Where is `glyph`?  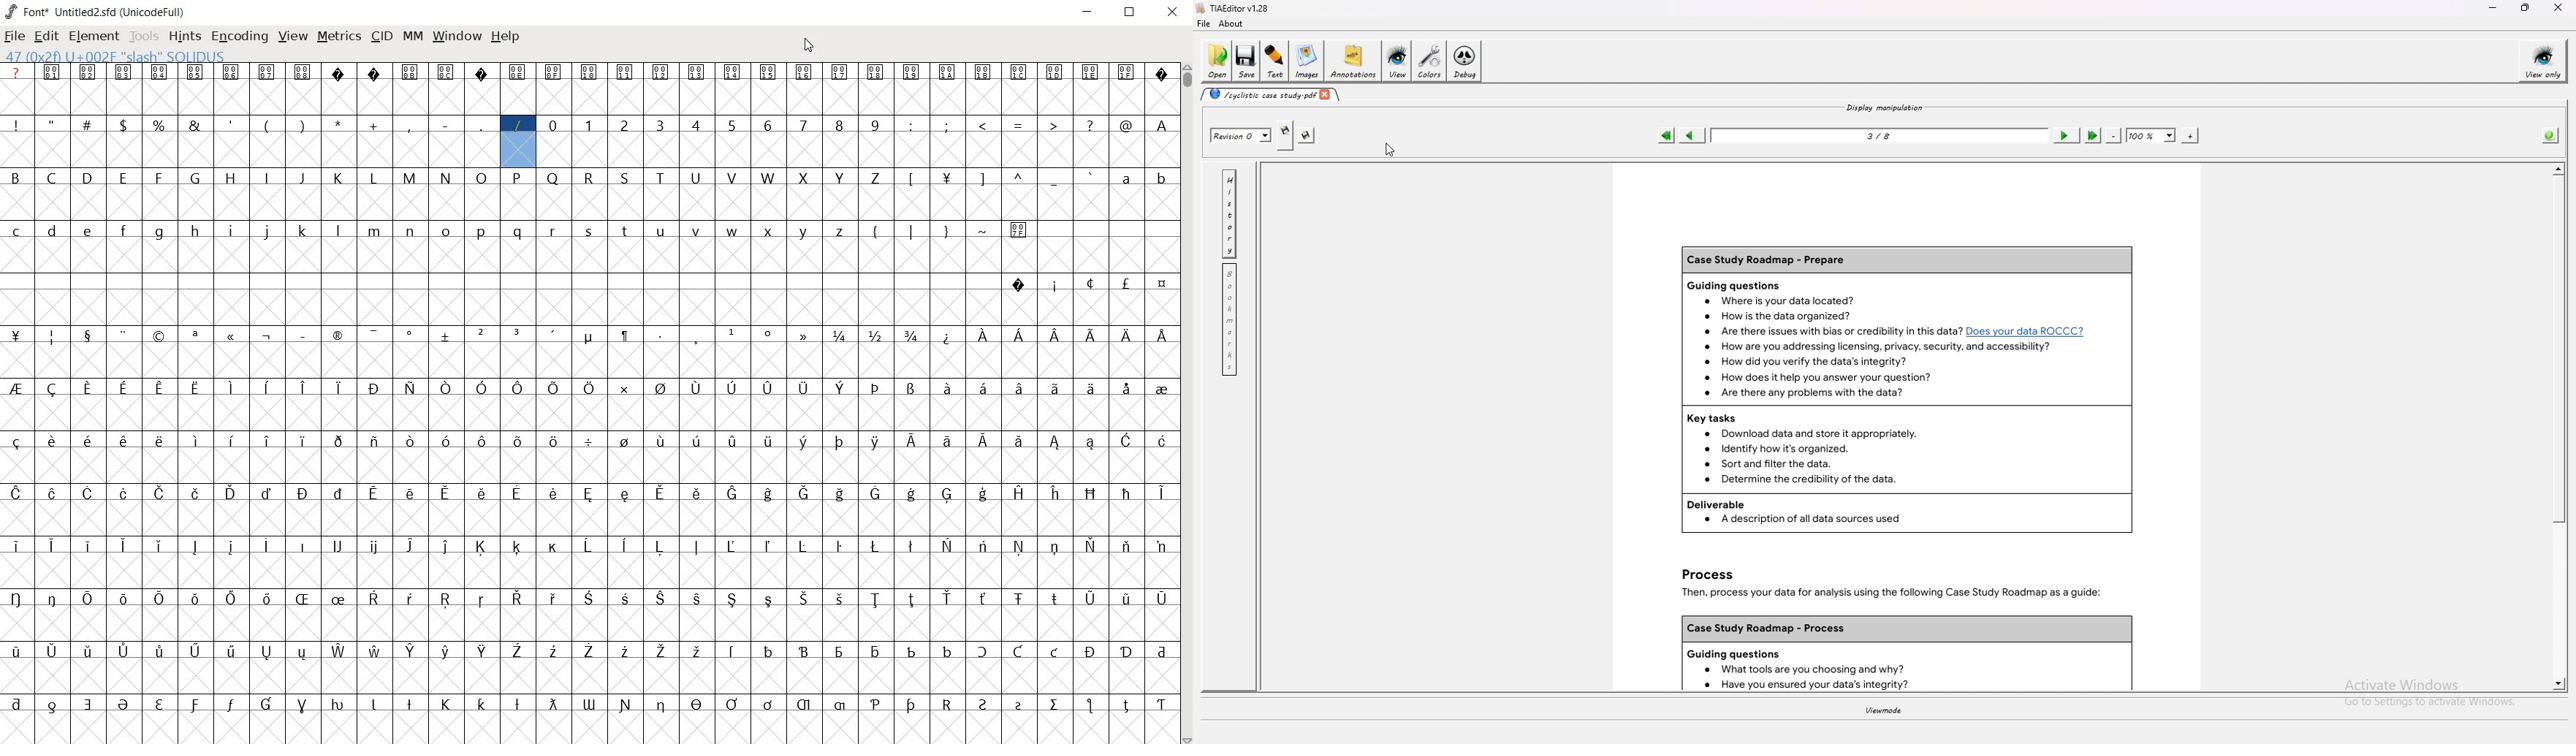
glyph is located at coordinates (267, 653).